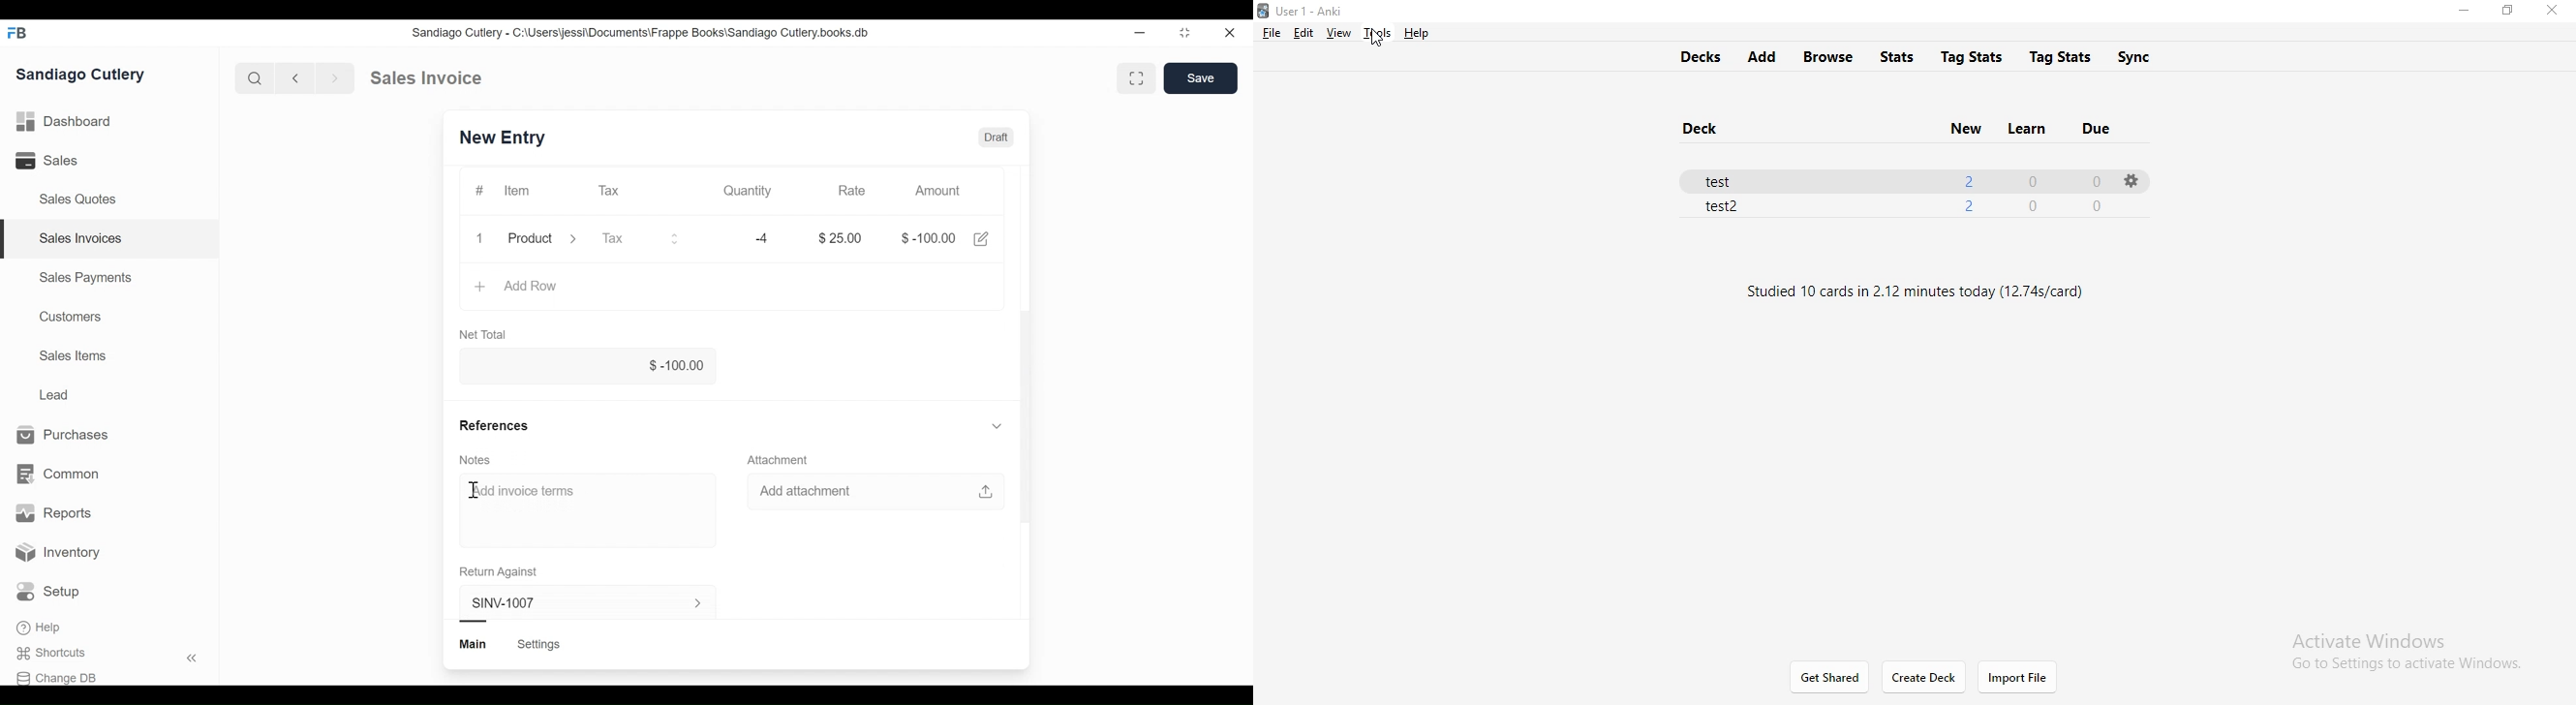  Describe the element at coordinates (1901, 54) in the screenshot. I see `stats` at that location.